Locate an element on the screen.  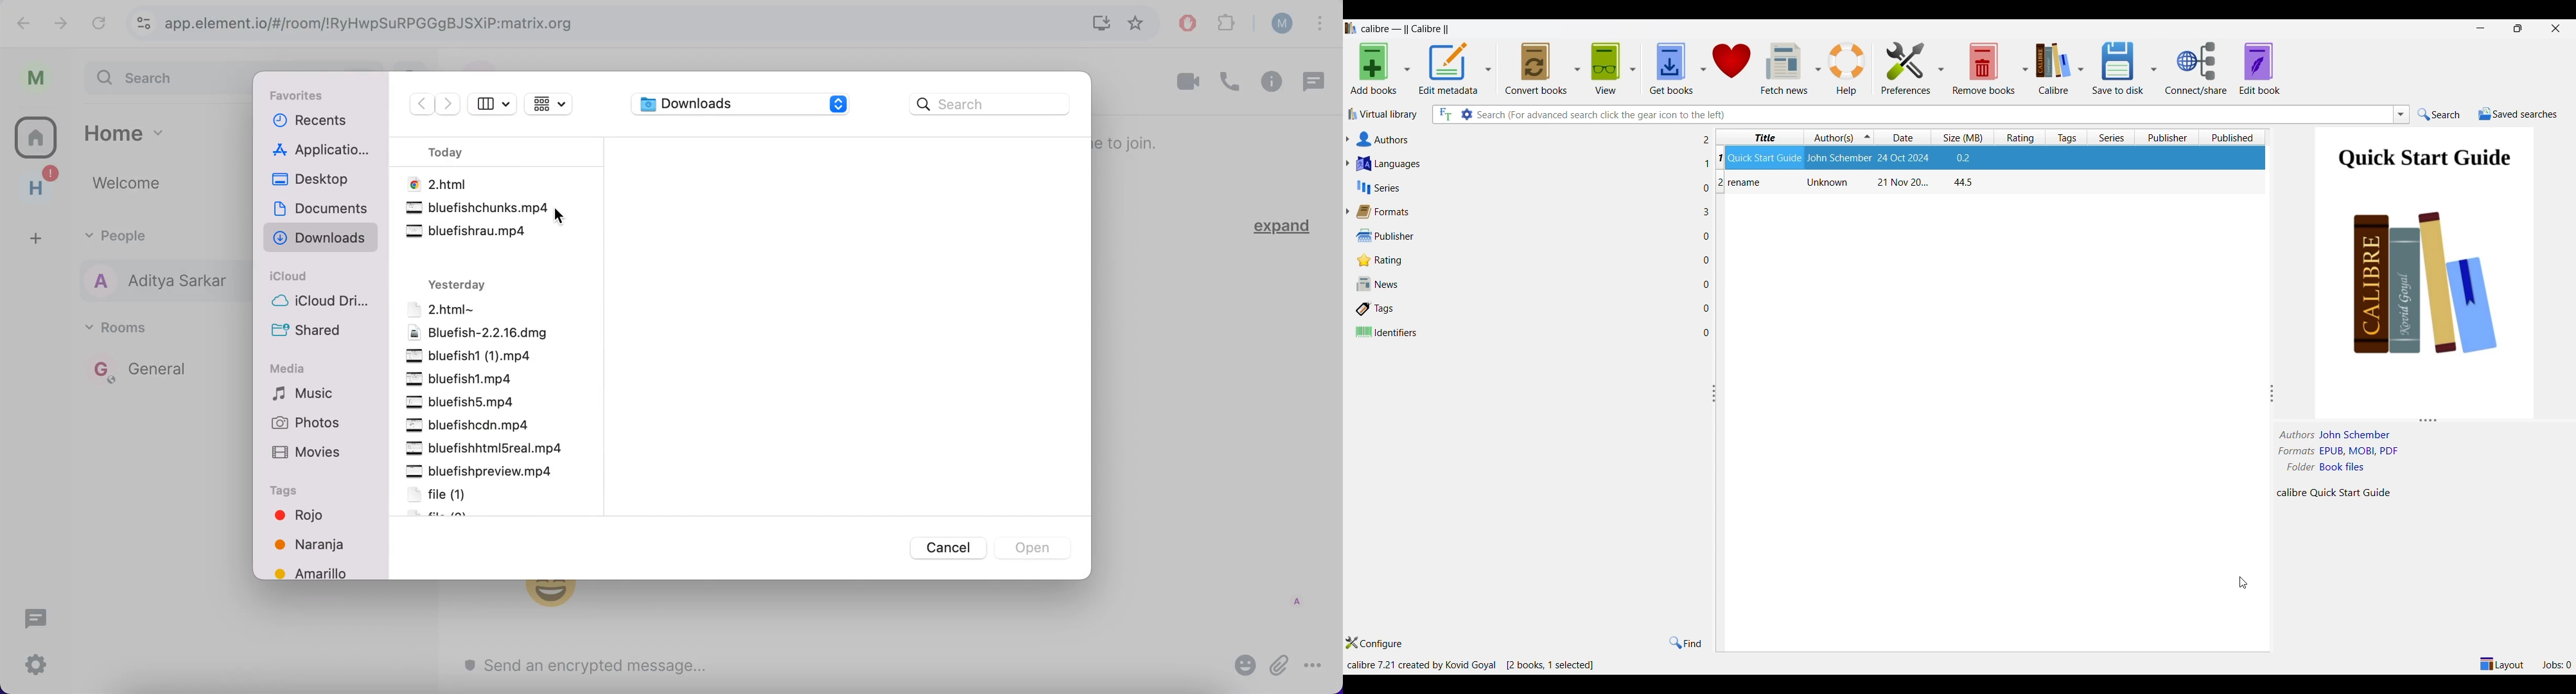
yesterday is located at coordinates (466, 284).